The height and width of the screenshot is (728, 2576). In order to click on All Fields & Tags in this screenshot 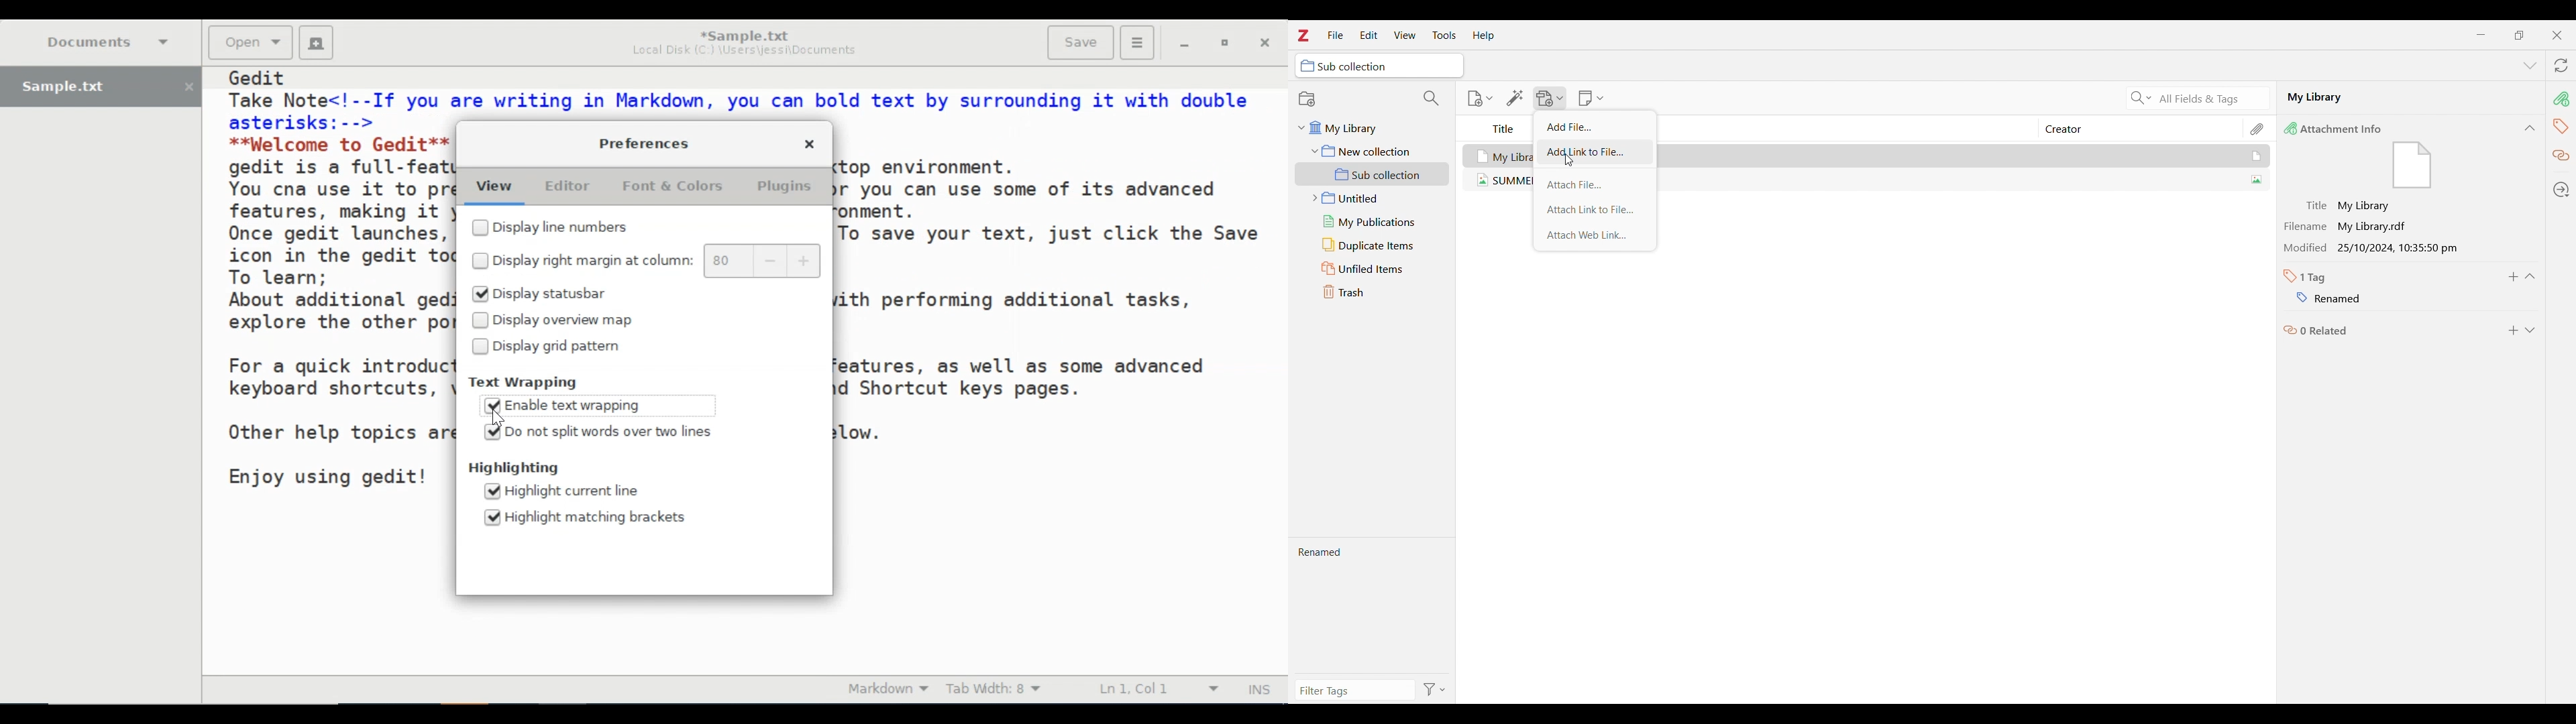, I will do `click(2213, 99)`.